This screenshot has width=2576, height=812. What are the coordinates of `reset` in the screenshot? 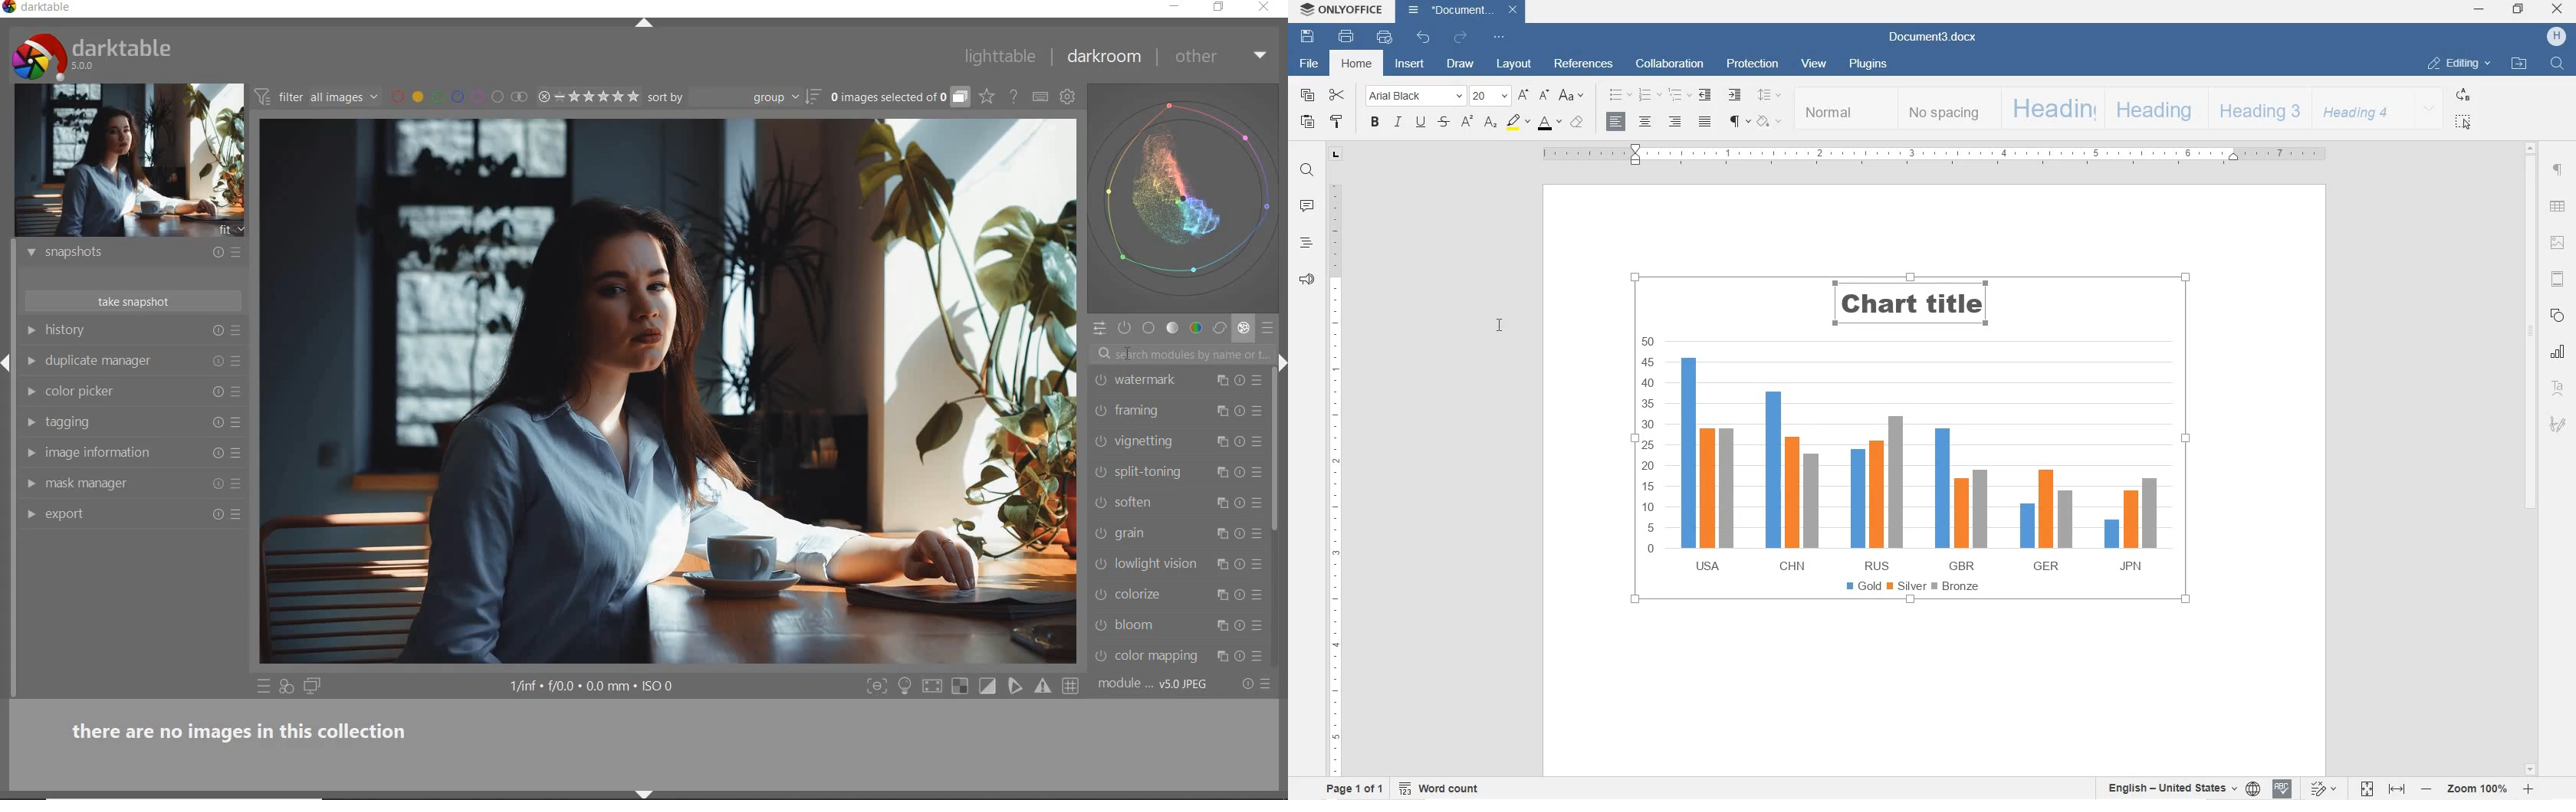 It's located at (1240, 625).